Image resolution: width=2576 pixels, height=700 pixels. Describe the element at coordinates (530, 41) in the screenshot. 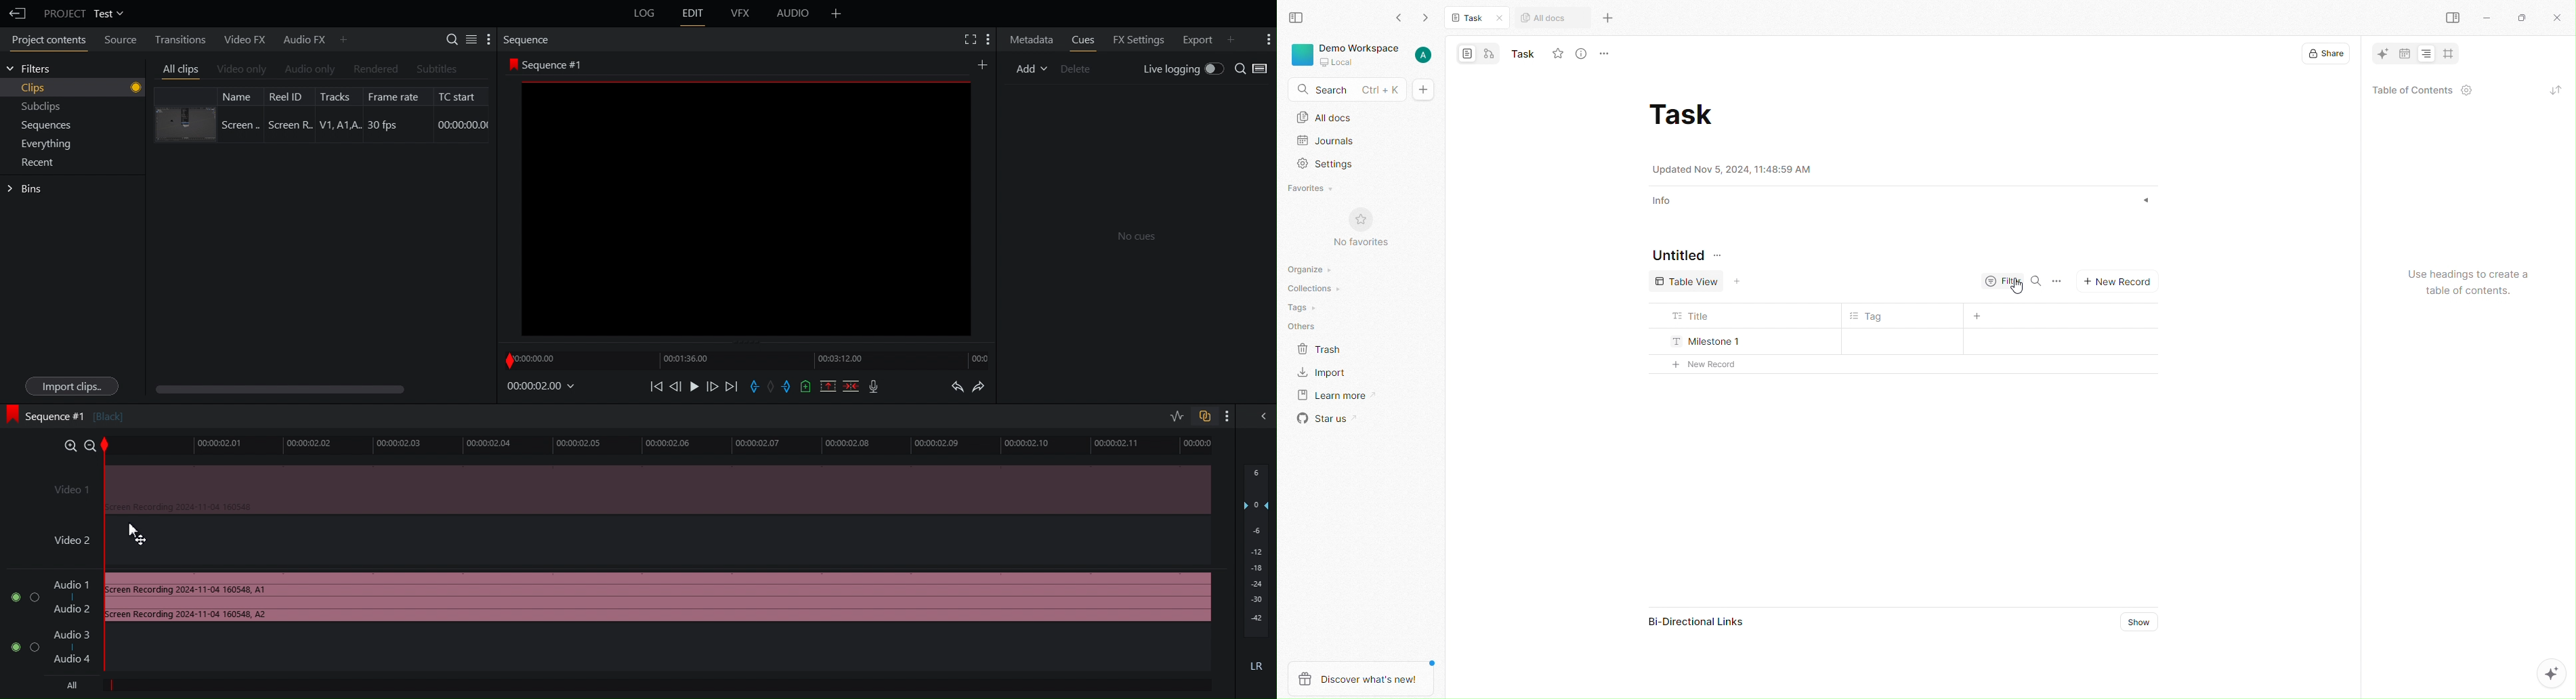

I see `Sequence` at that location.